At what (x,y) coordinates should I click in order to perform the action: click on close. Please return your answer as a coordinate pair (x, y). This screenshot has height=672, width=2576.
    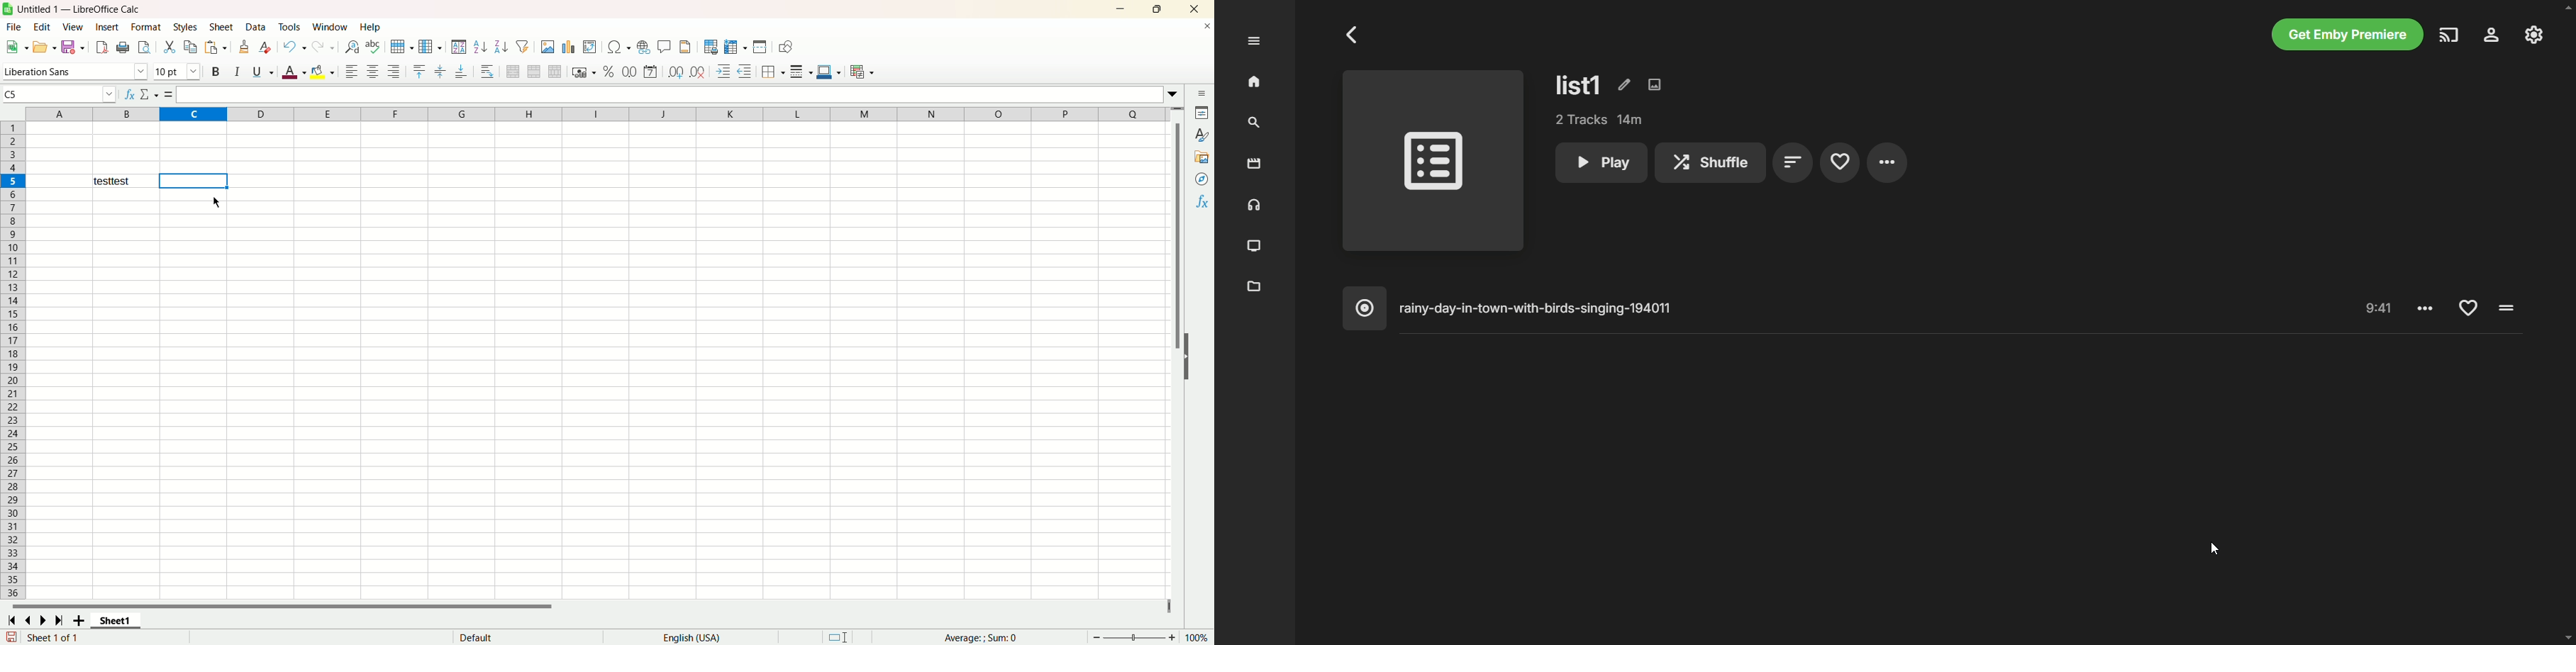
    Looking at the image, I should click on (1195, 9).